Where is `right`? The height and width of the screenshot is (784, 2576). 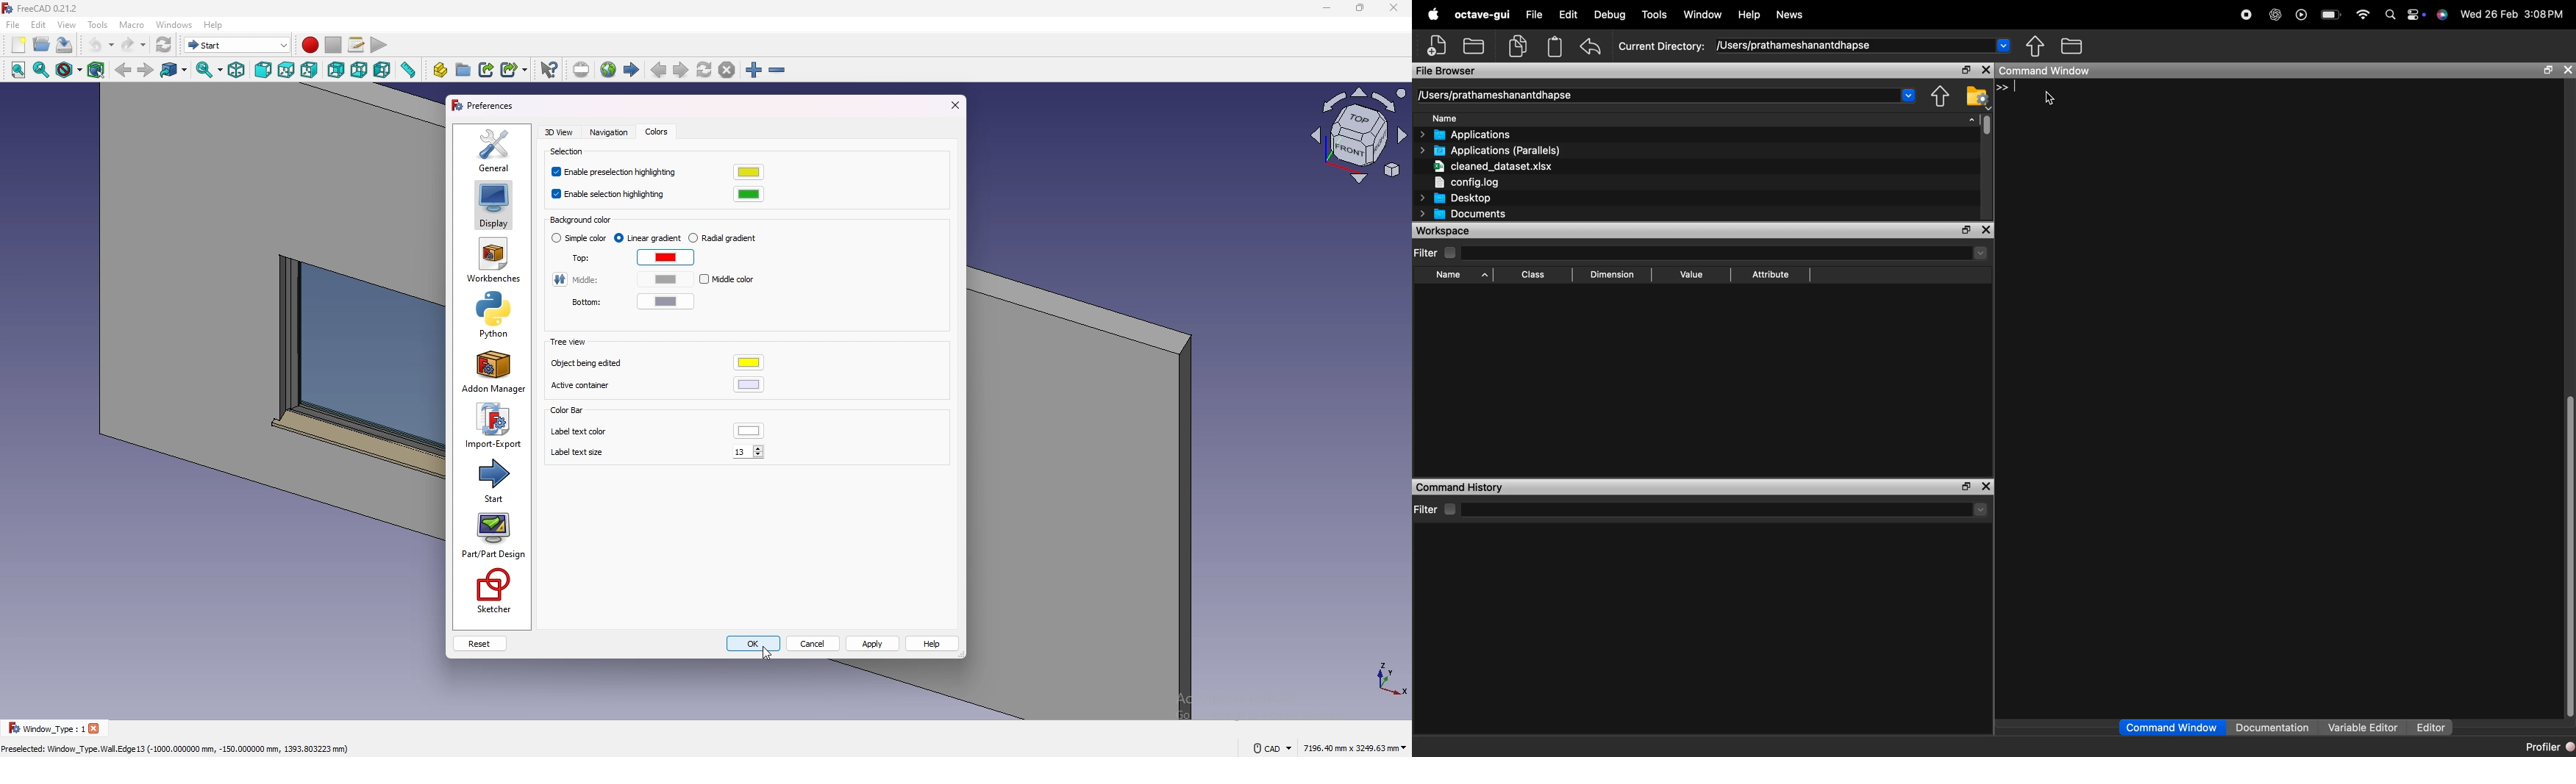 right is located at coordinates (310, 70).